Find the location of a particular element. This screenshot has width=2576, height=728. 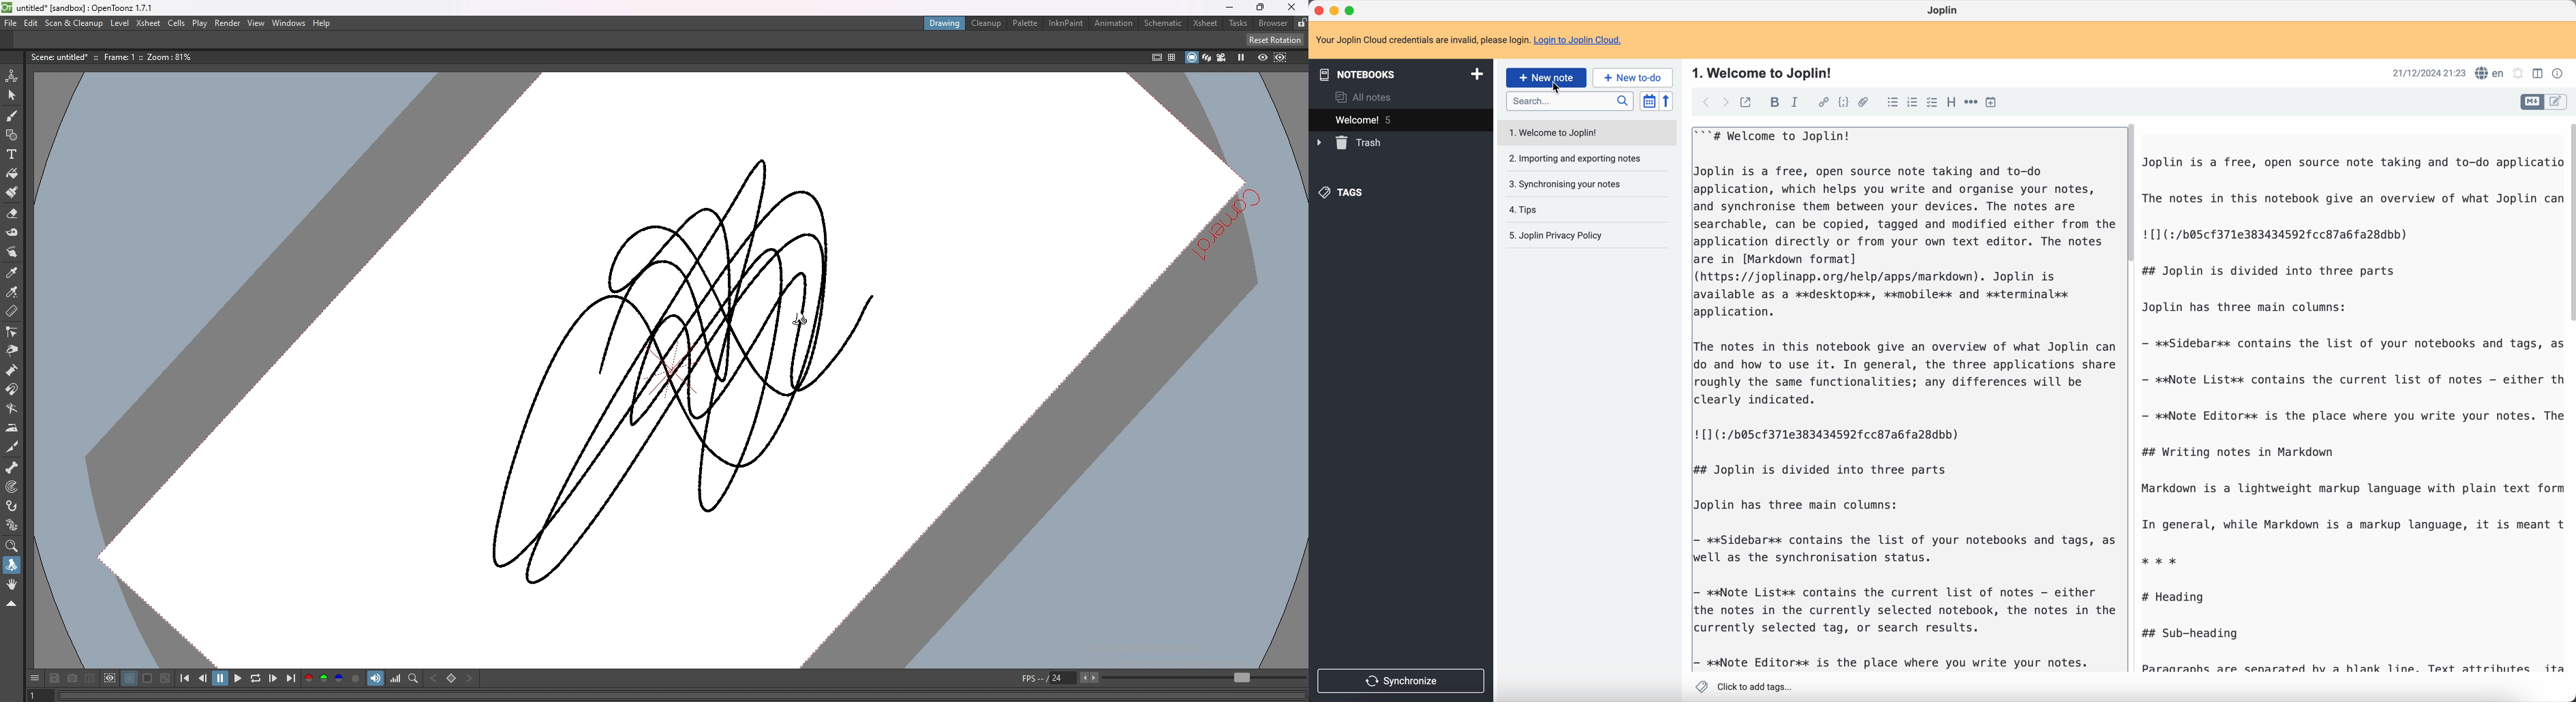

back is located at coordinates (1705, 101).